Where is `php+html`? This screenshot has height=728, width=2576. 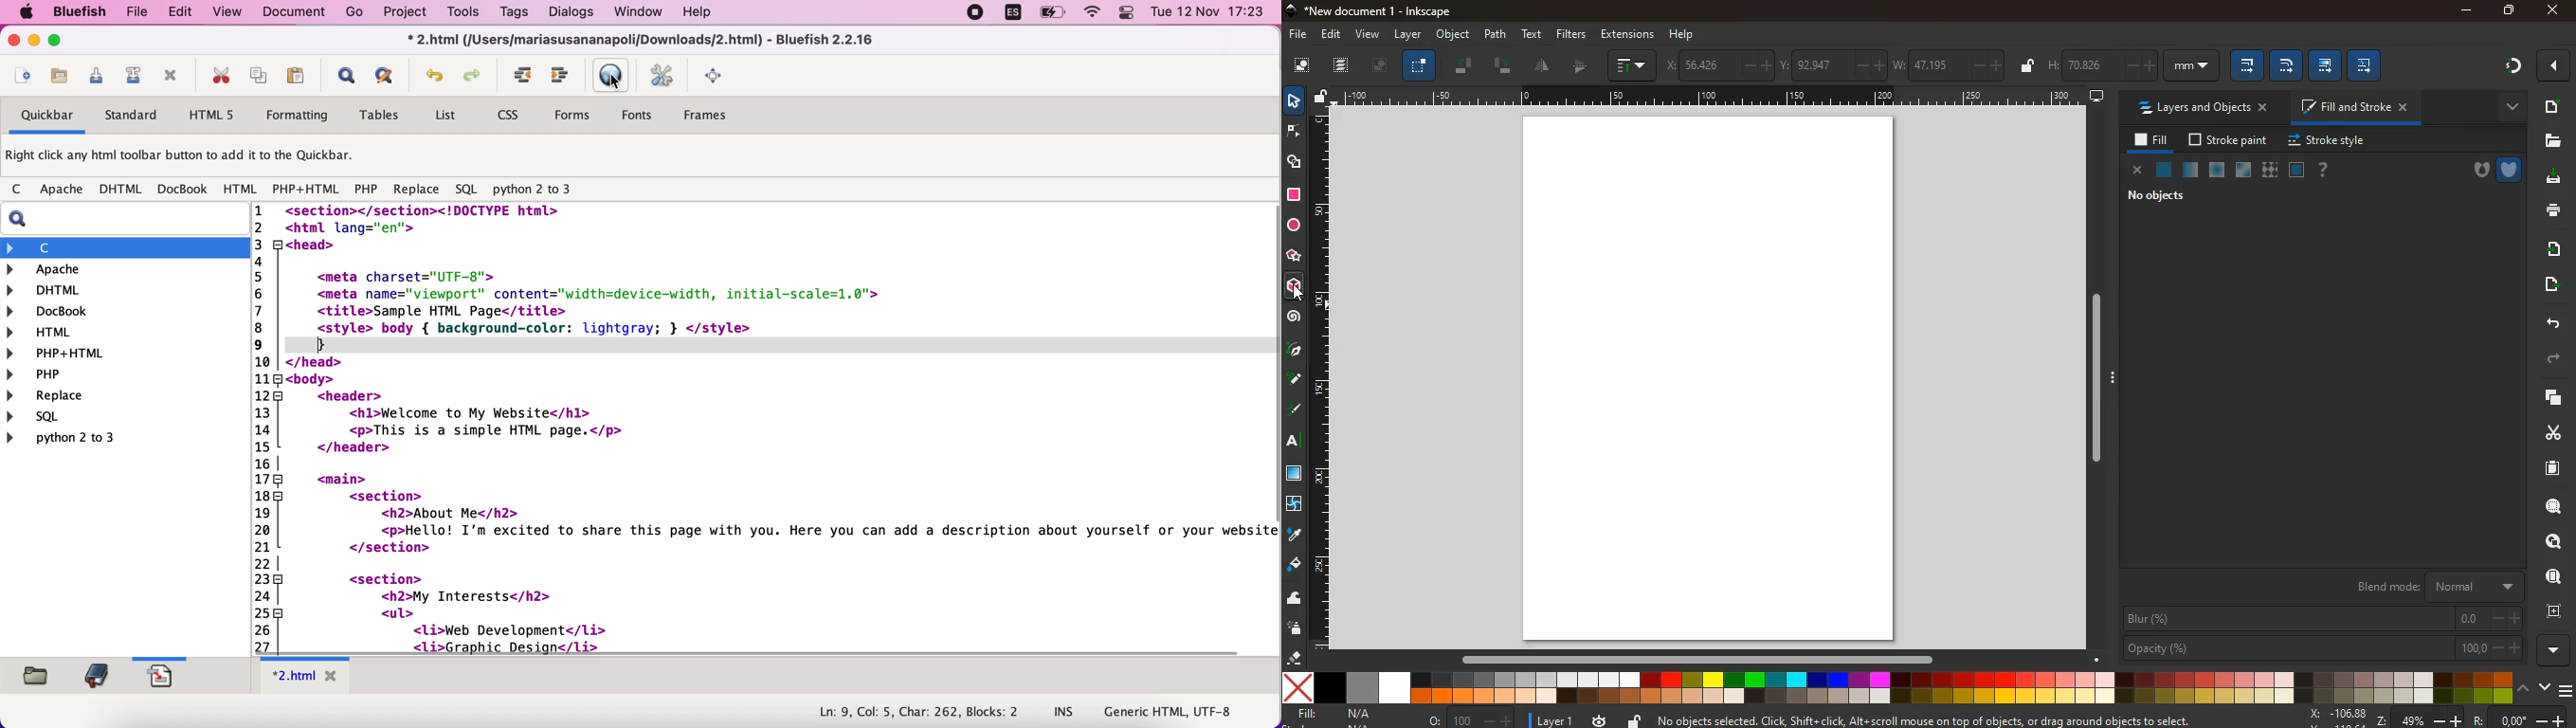
php+html is located at coordinates (307, 188).